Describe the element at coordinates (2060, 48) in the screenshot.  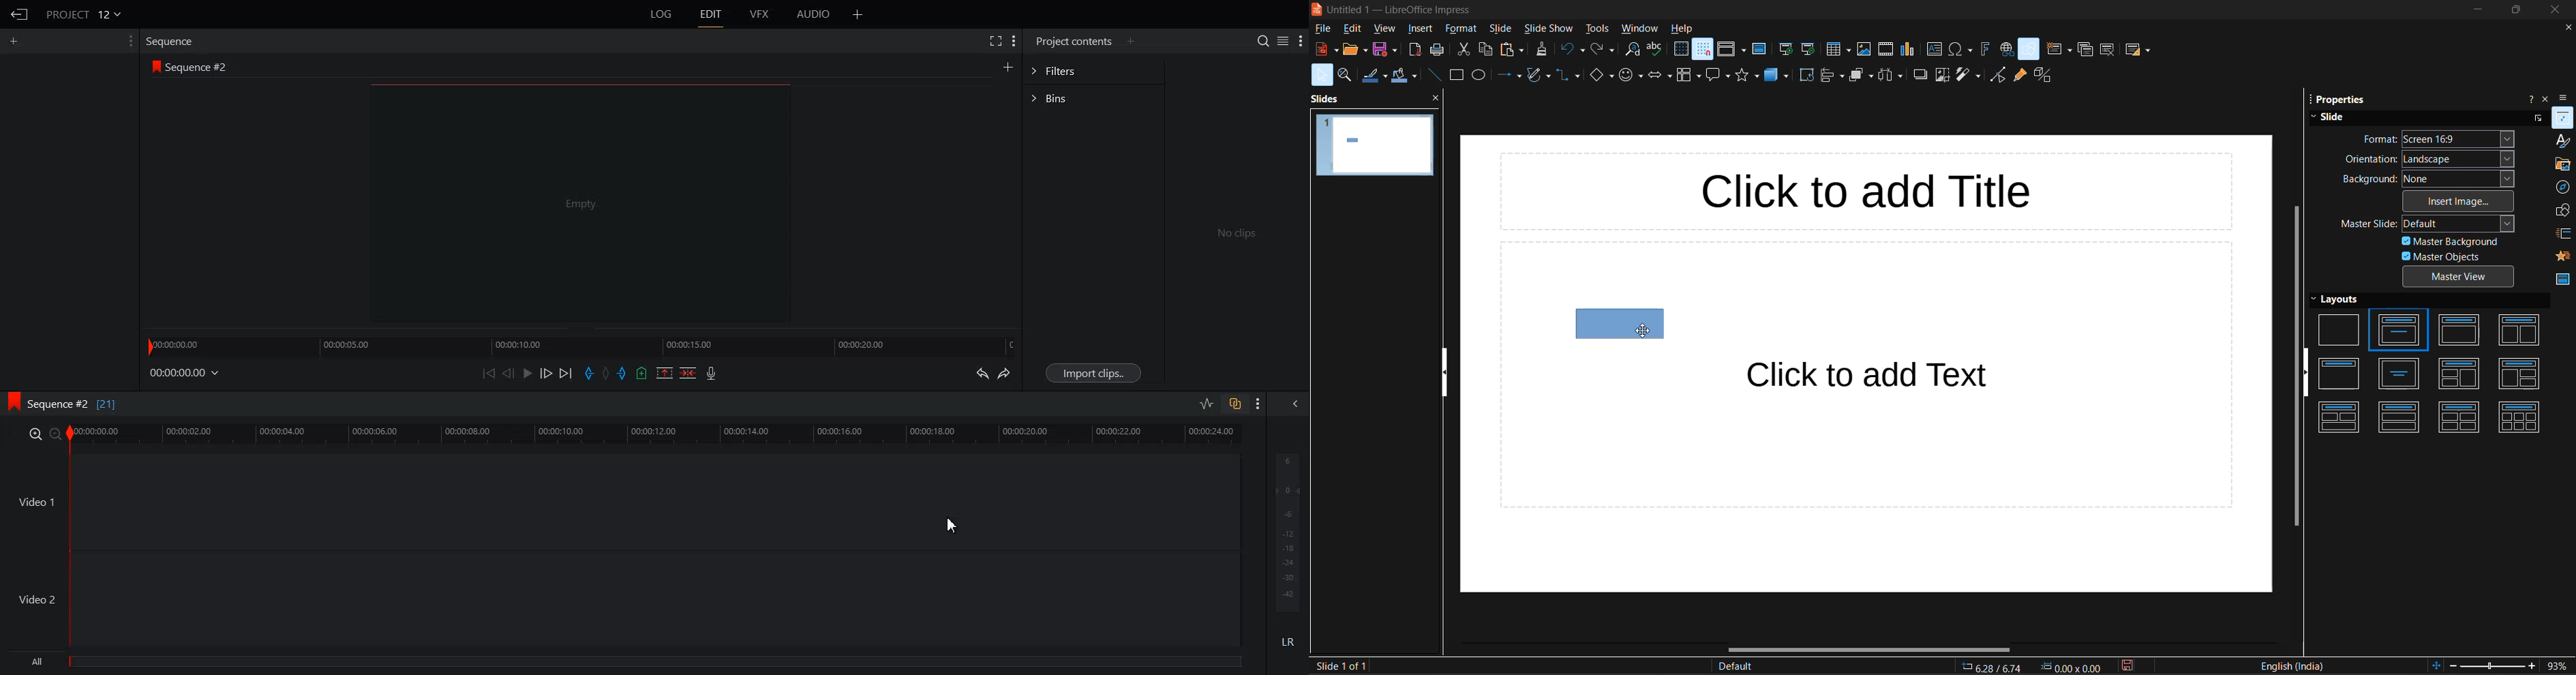
I see `new slide` at that location.